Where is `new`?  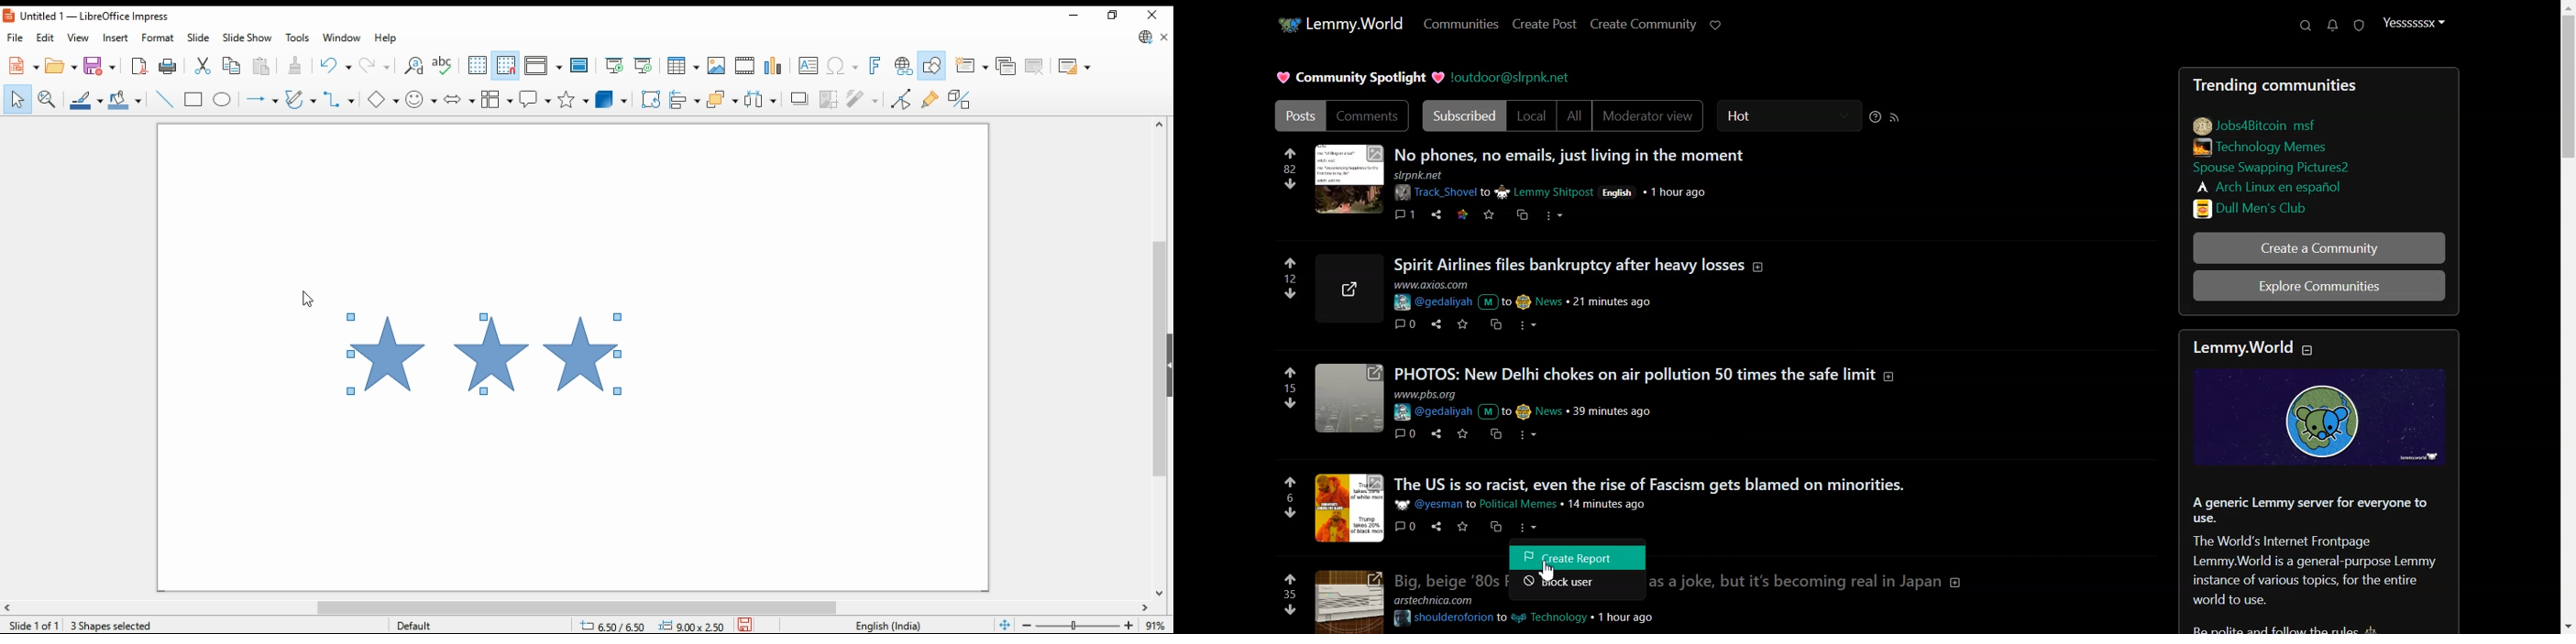 new is located at coordinates (21, 65).